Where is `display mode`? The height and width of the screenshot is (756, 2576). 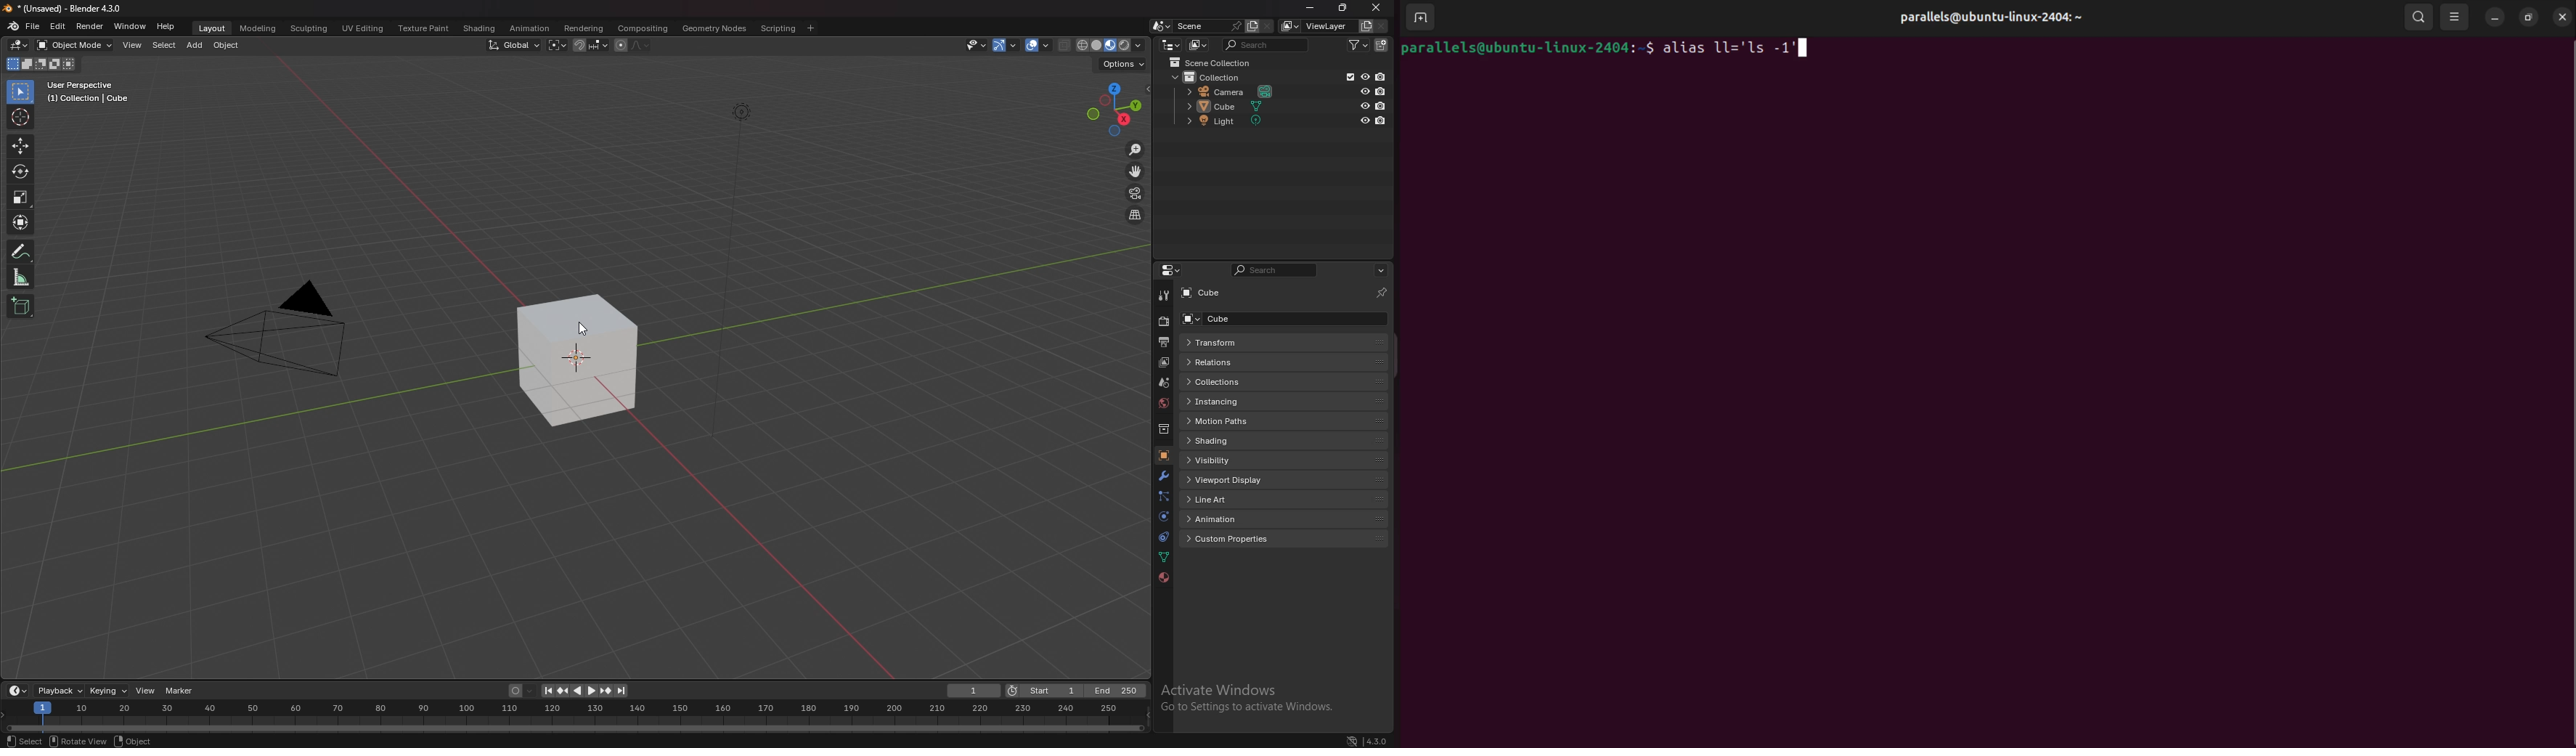
display mode is located at coordinates (1197, 44).